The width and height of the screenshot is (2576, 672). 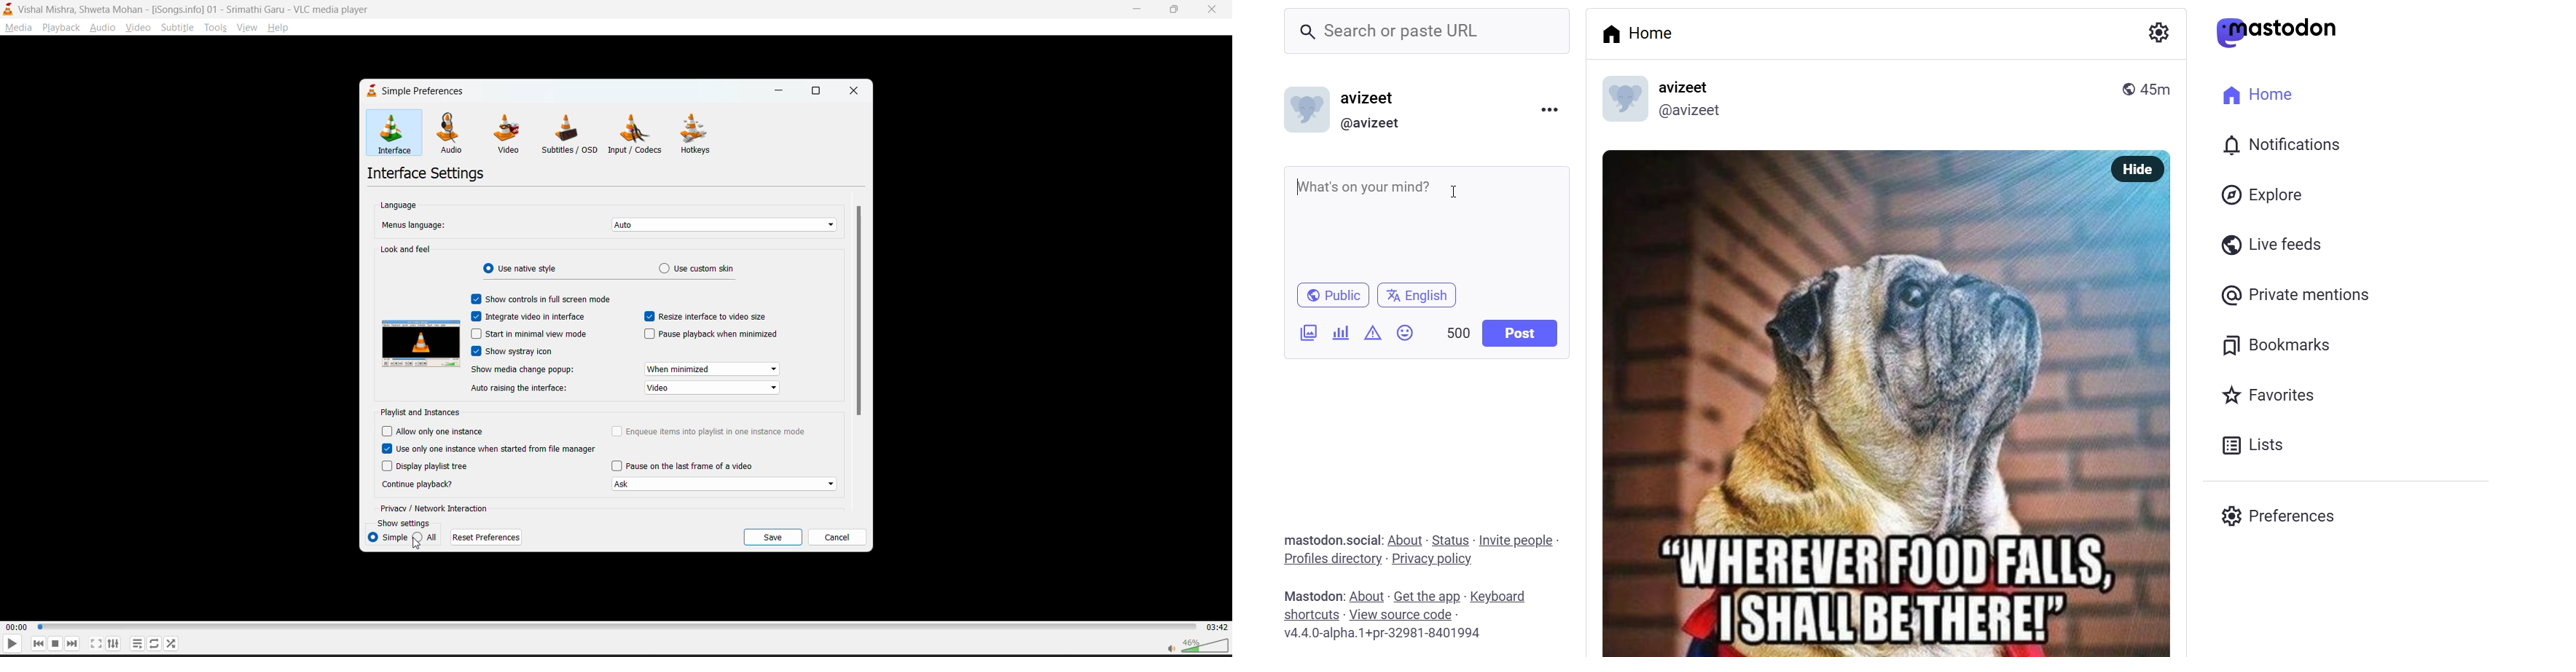 I want to click on look and feel, so click(x=407, y=249).